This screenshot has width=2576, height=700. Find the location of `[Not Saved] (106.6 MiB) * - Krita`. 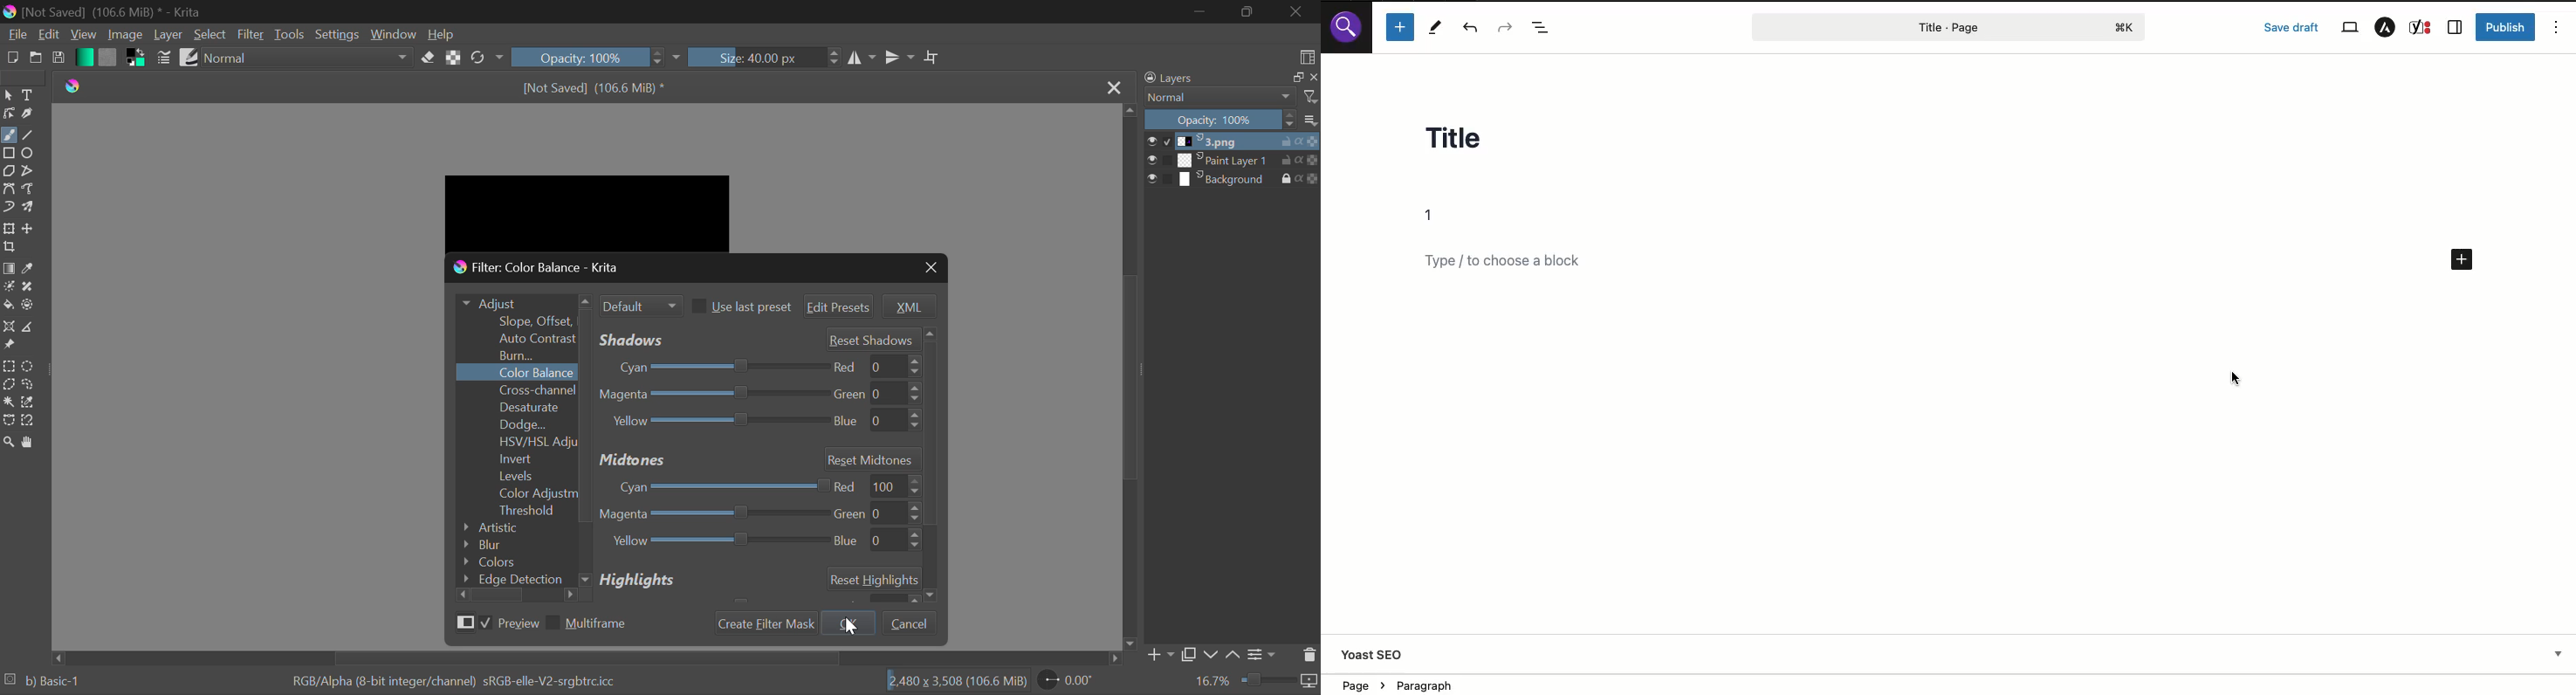

[Not Saved] (106.6 MiB) * - Krita is located at coordinates (118, 10).